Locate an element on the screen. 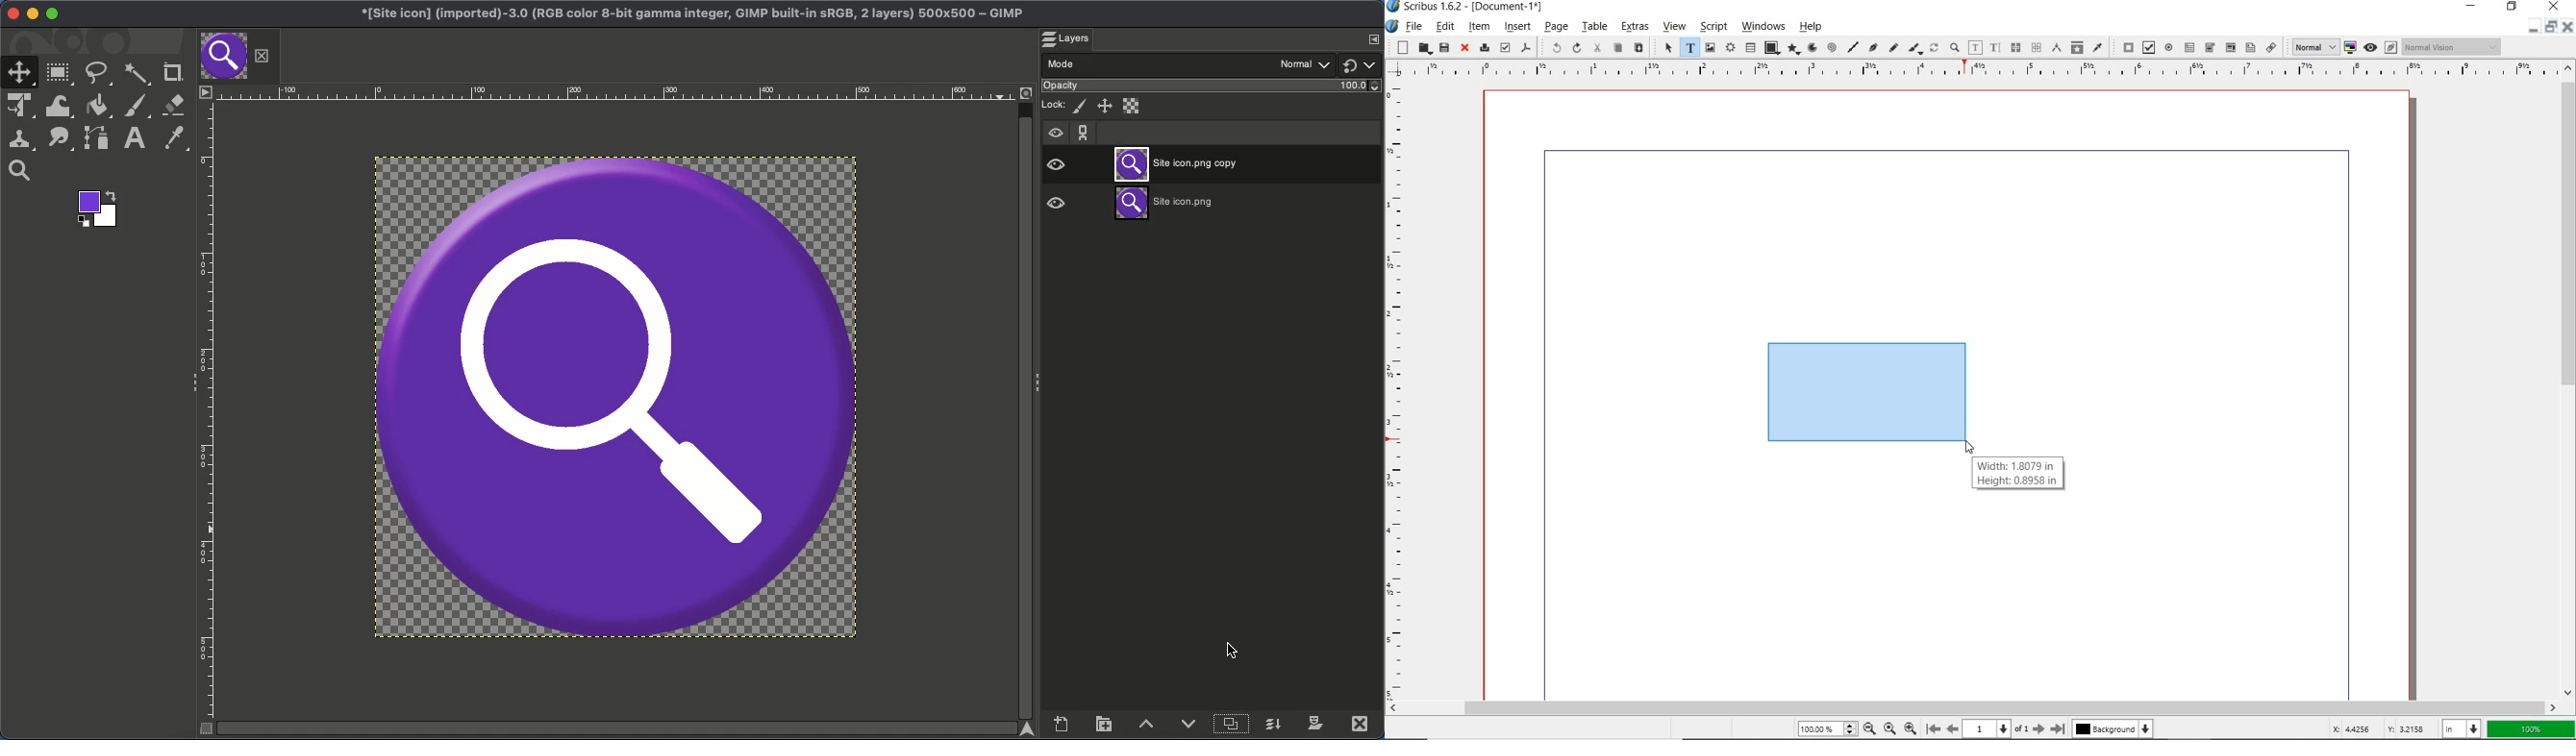  Lower layer is located at coordinates (1190, 720).